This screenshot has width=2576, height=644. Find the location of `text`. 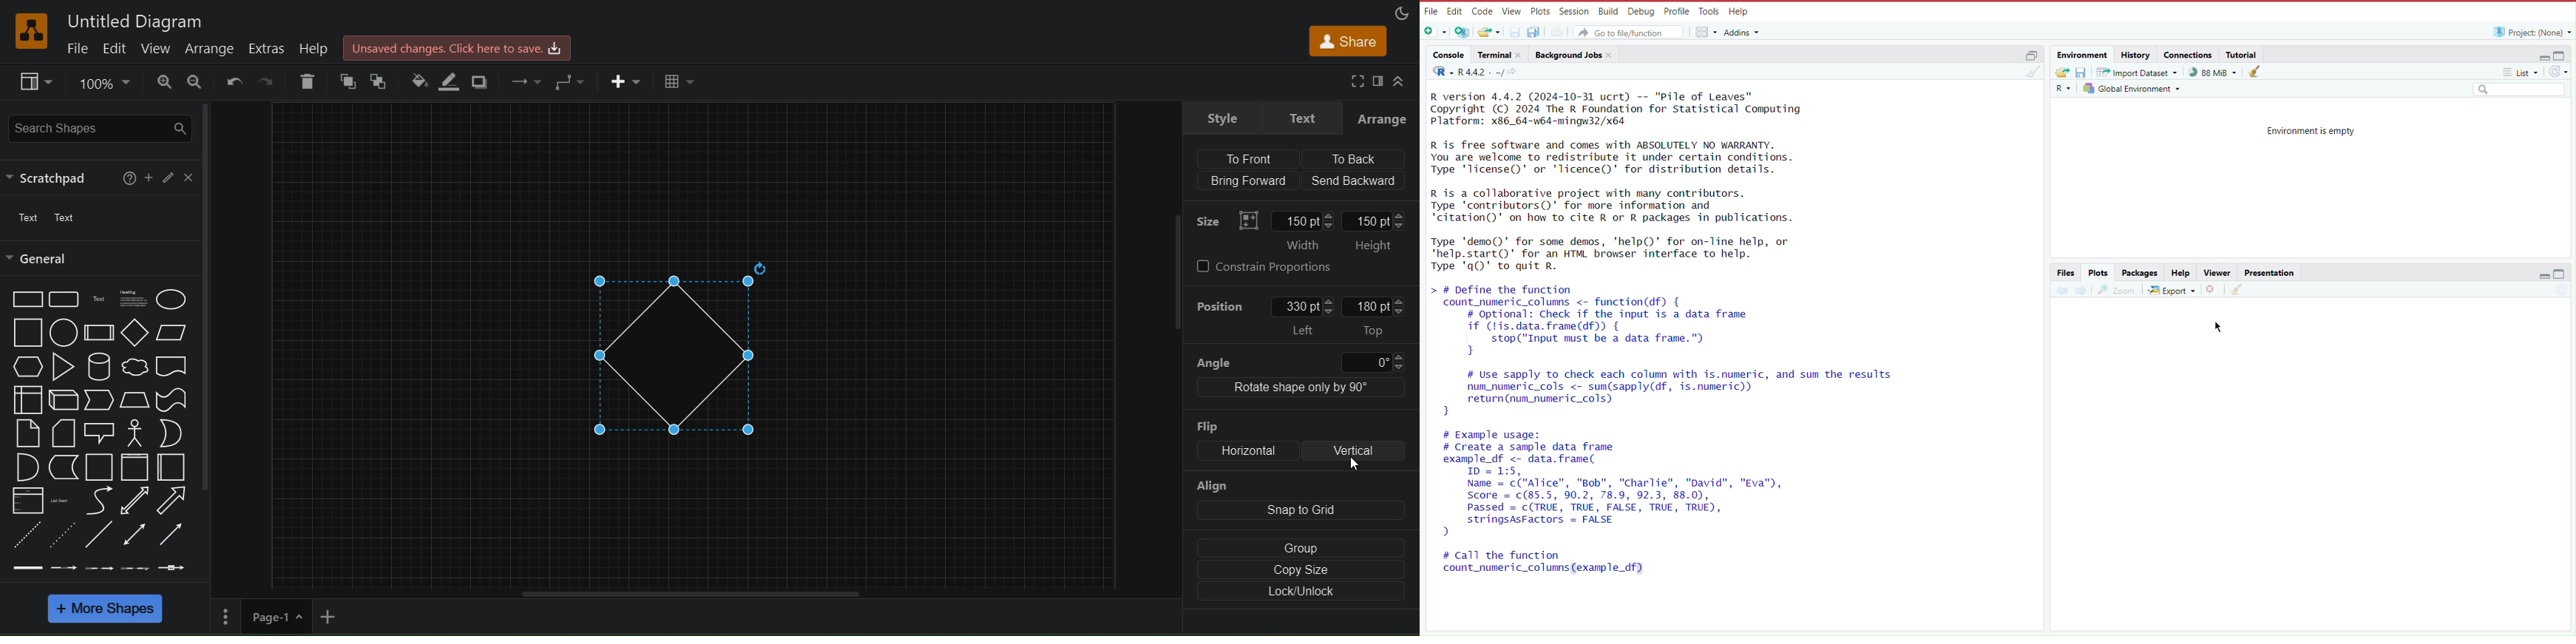

text is located at coordinates (55, 220).